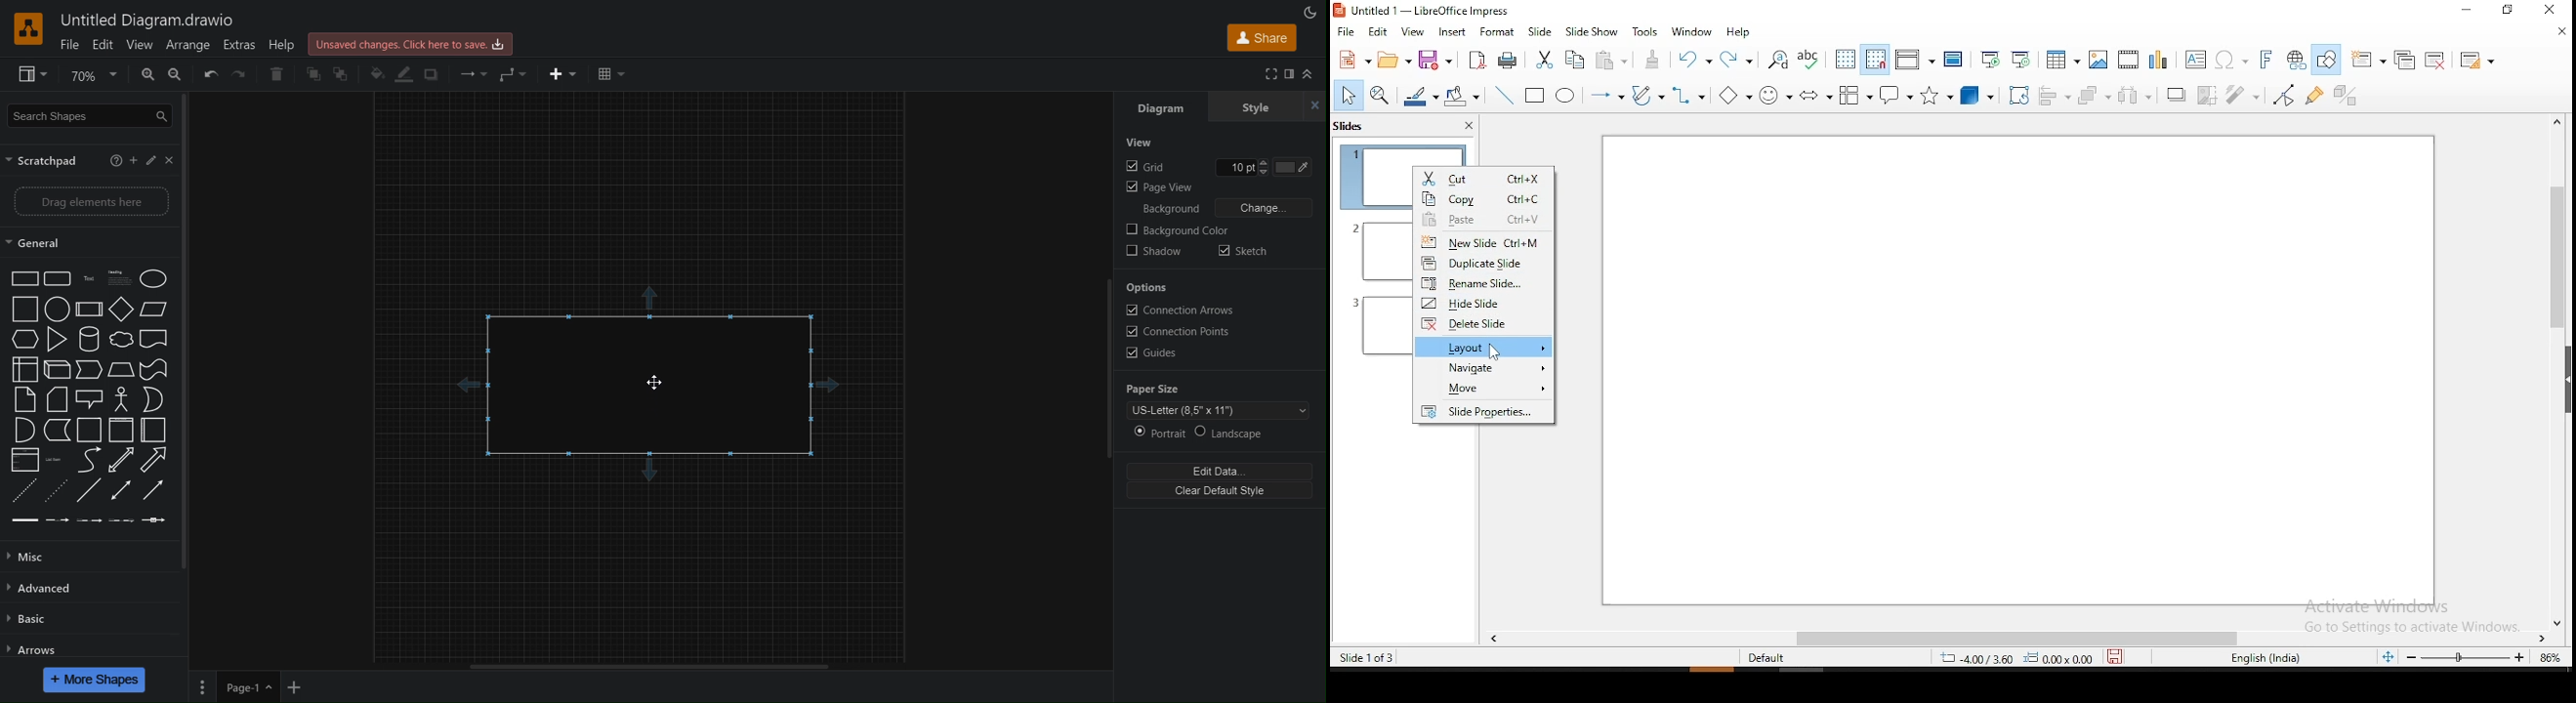  I want to click on view, so click(1411, 32).